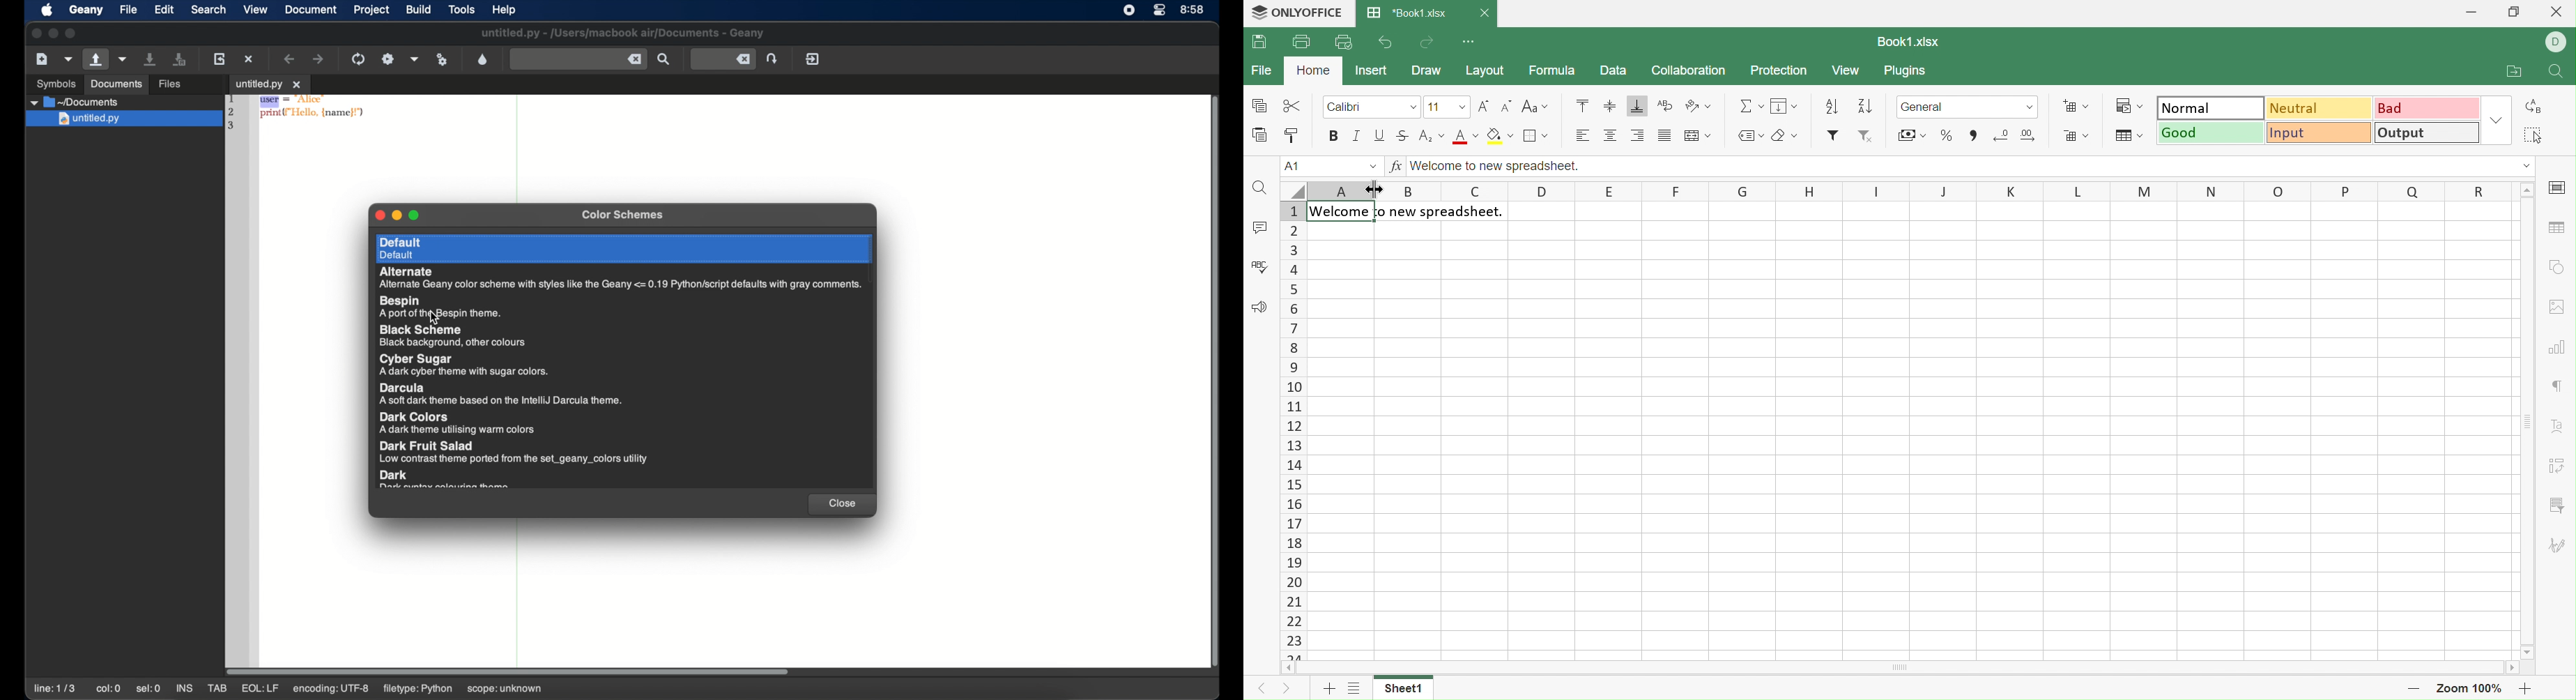 The width and height of the screenshot is (2576, 700). Describe the element at coordinates (1666, 105) in the screenshot. I see `Wrap Text` at that location.